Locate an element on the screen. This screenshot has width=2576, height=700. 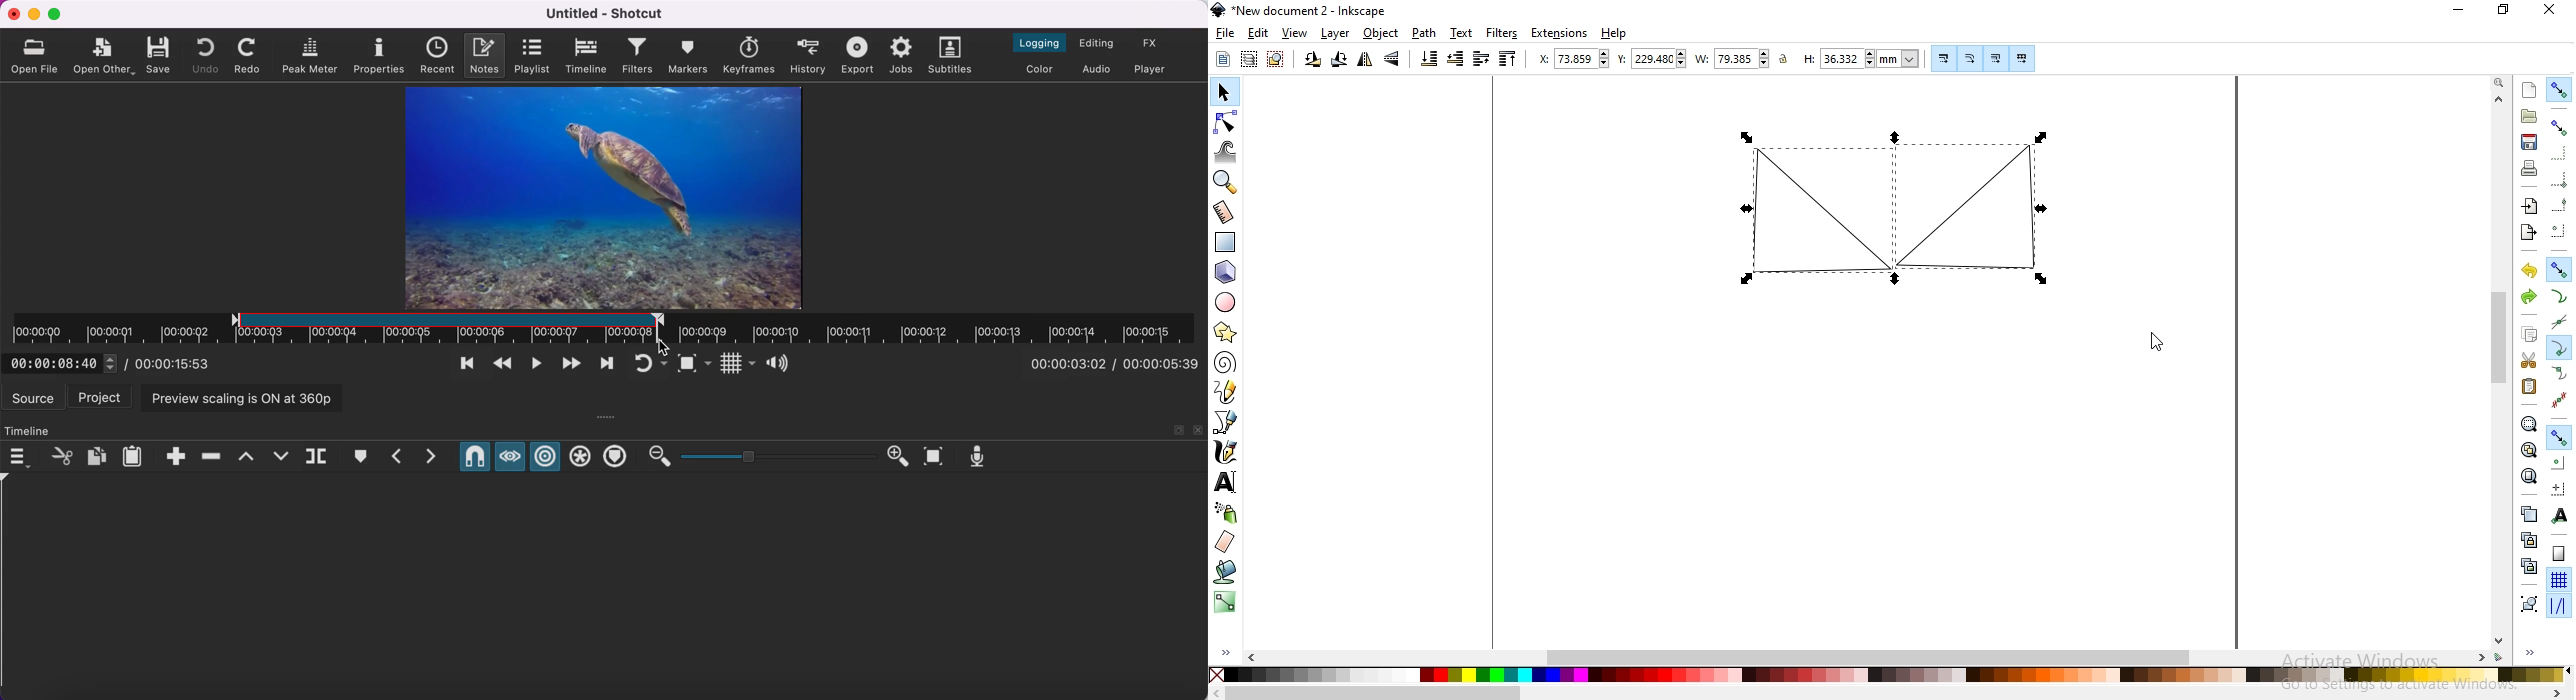
zoom graduation is located at coordinates (778, 456).